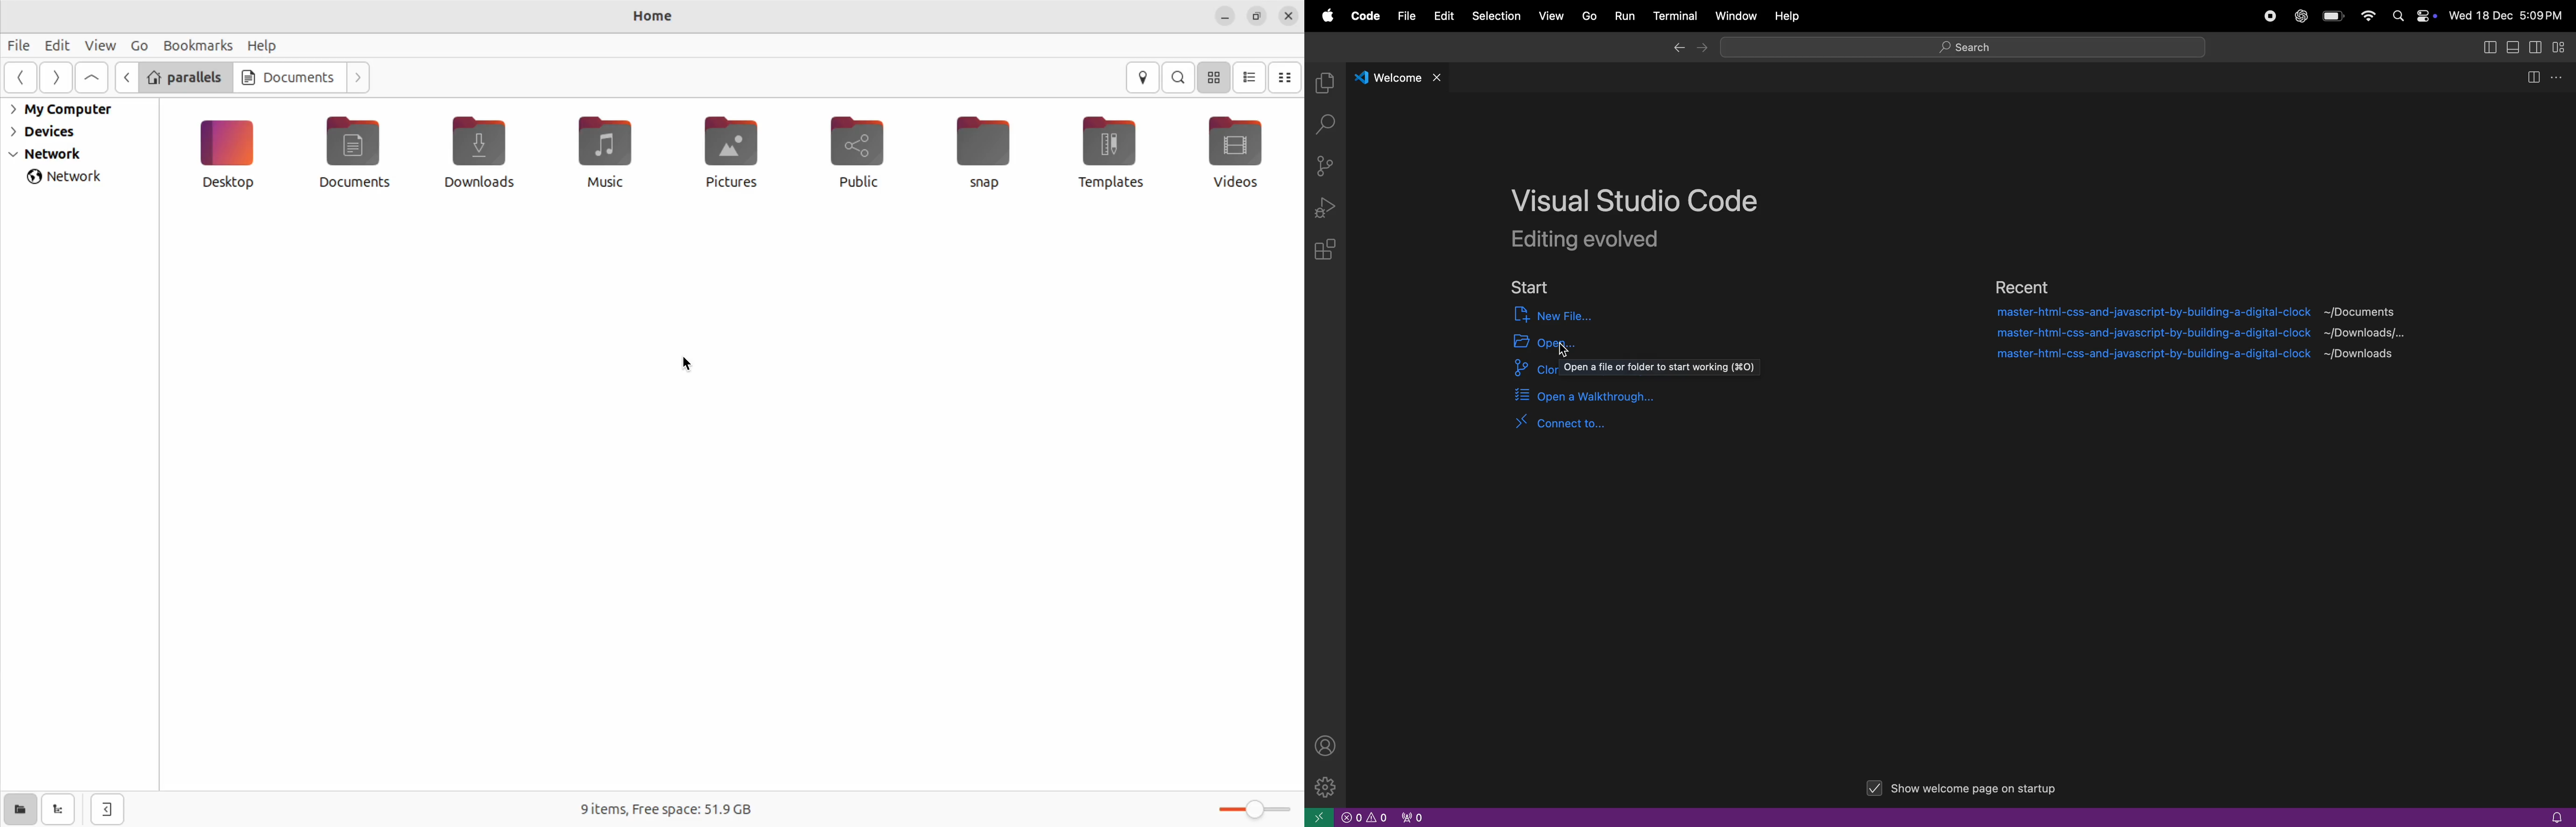 The image size is (2576, 840). Describe the element at coordinates (64, 154) in the screenshot. I see `network` at that location.